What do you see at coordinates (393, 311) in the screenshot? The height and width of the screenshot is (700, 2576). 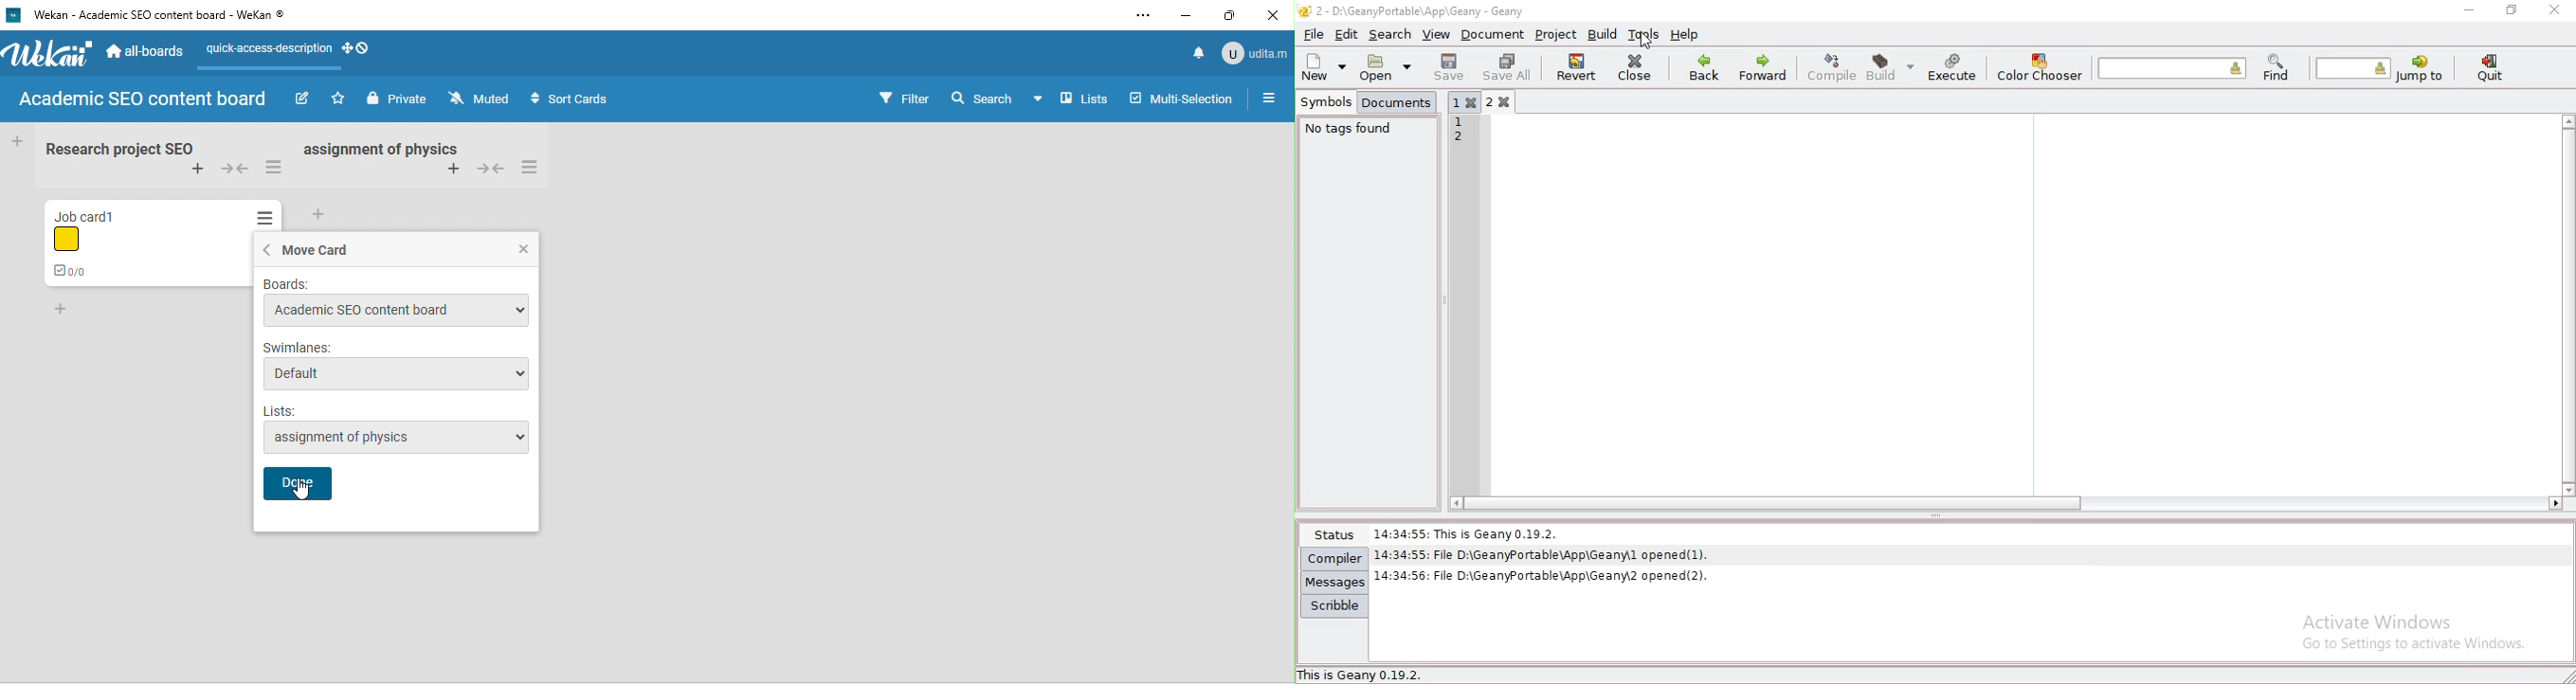 I see `boards options` at bounding box center [393, 311].